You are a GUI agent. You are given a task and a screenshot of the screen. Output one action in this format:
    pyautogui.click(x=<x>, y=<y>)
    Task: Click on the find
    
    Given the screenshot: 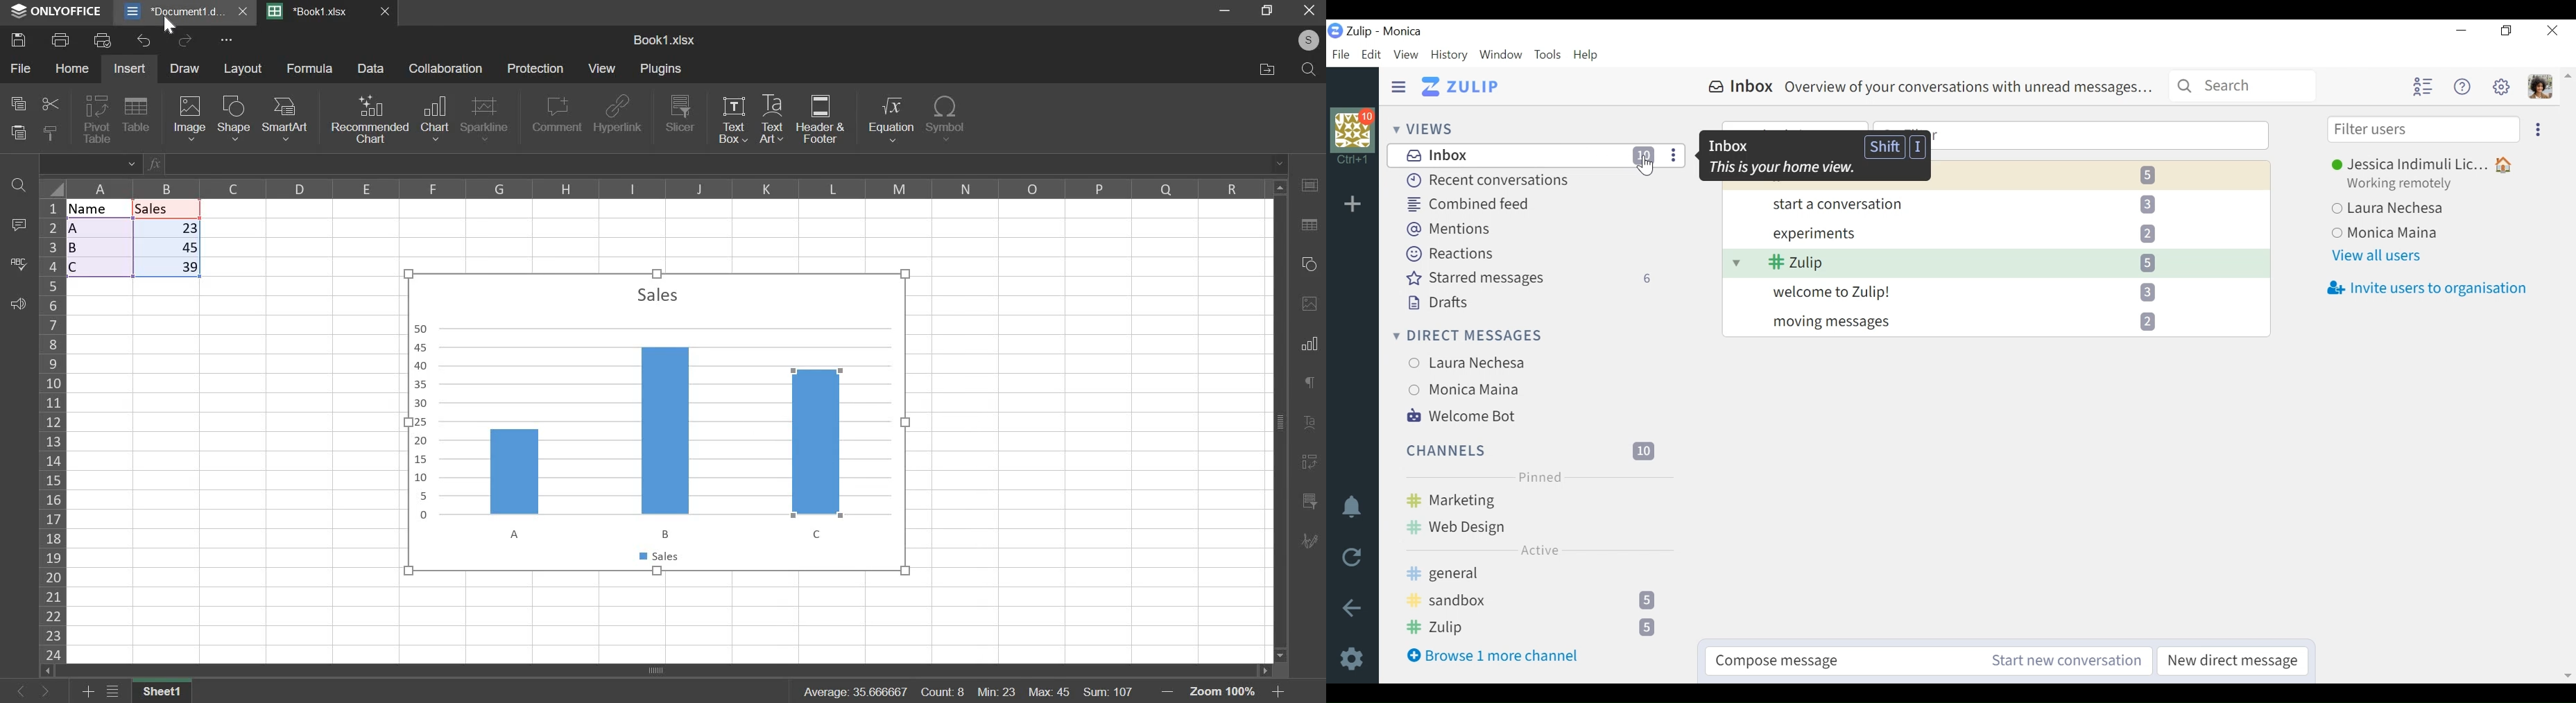 What is the action you would take?
    pyautogui.click(x=16, y=185)
    